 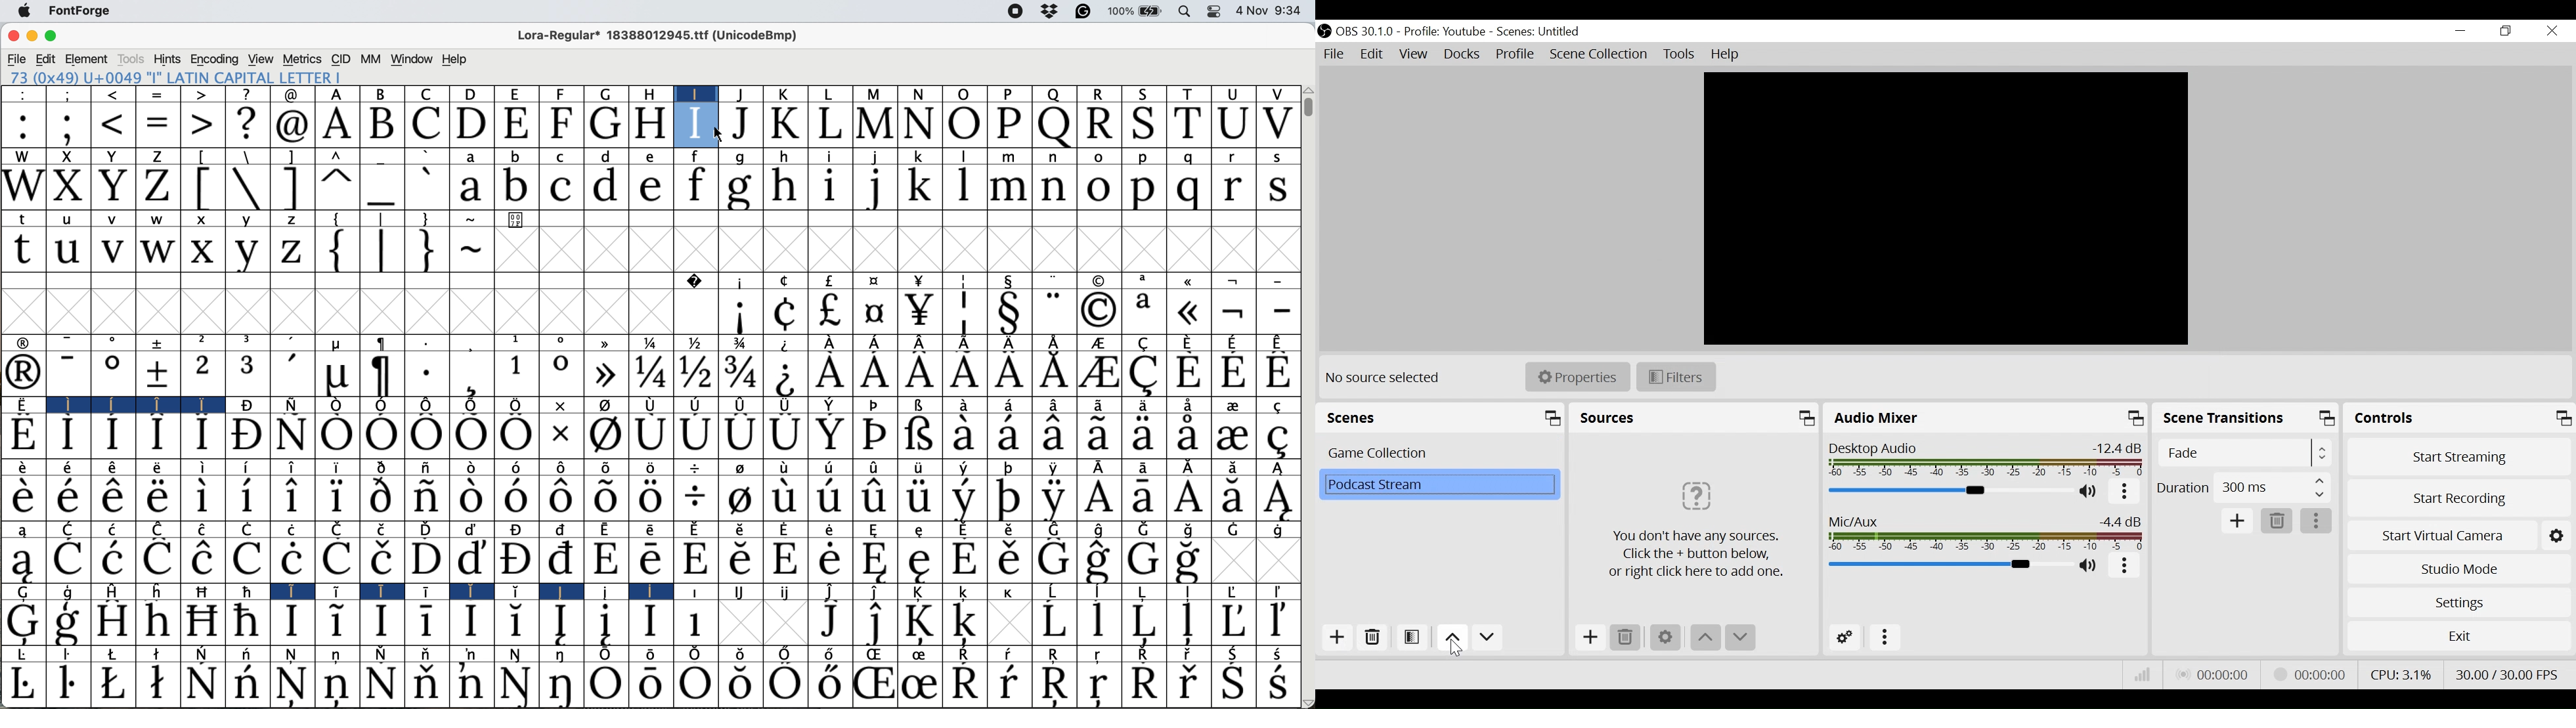 What do you see at coordinates (1952, 491) in the screenshot?
I see `Desktop Audio Slider` at bounding box center [1952, 491].